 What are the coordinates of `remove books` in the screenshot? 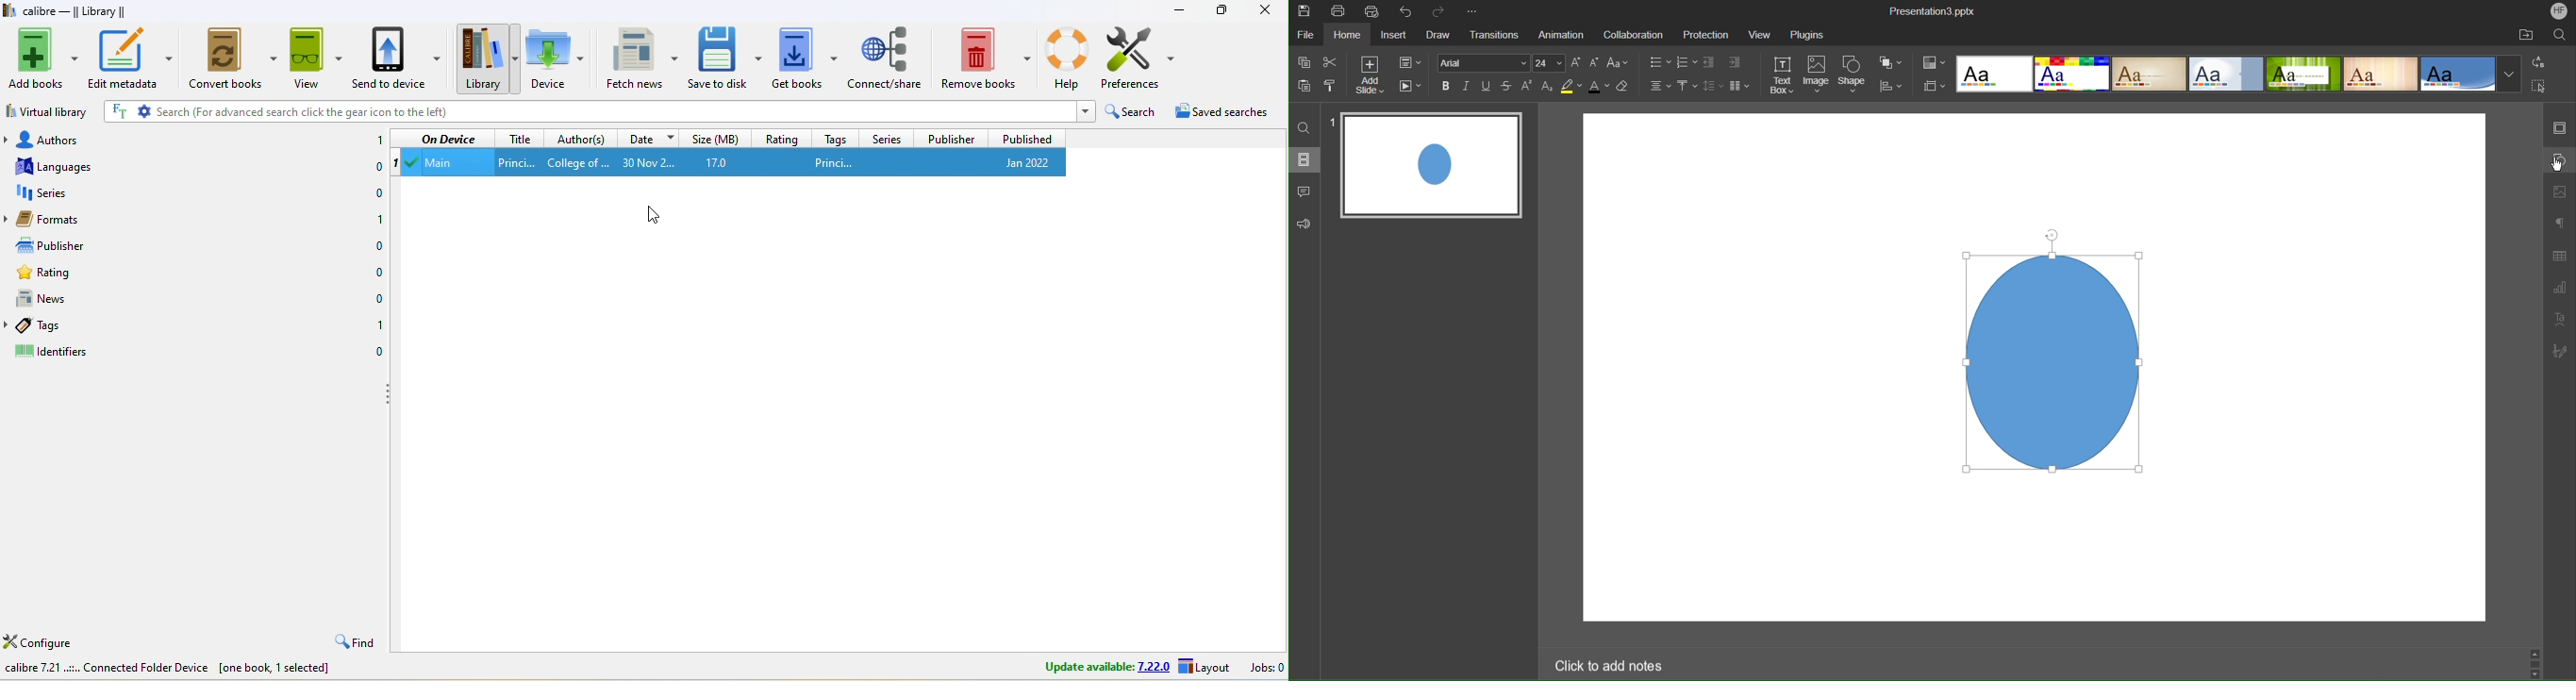 It's located at (987, 56).